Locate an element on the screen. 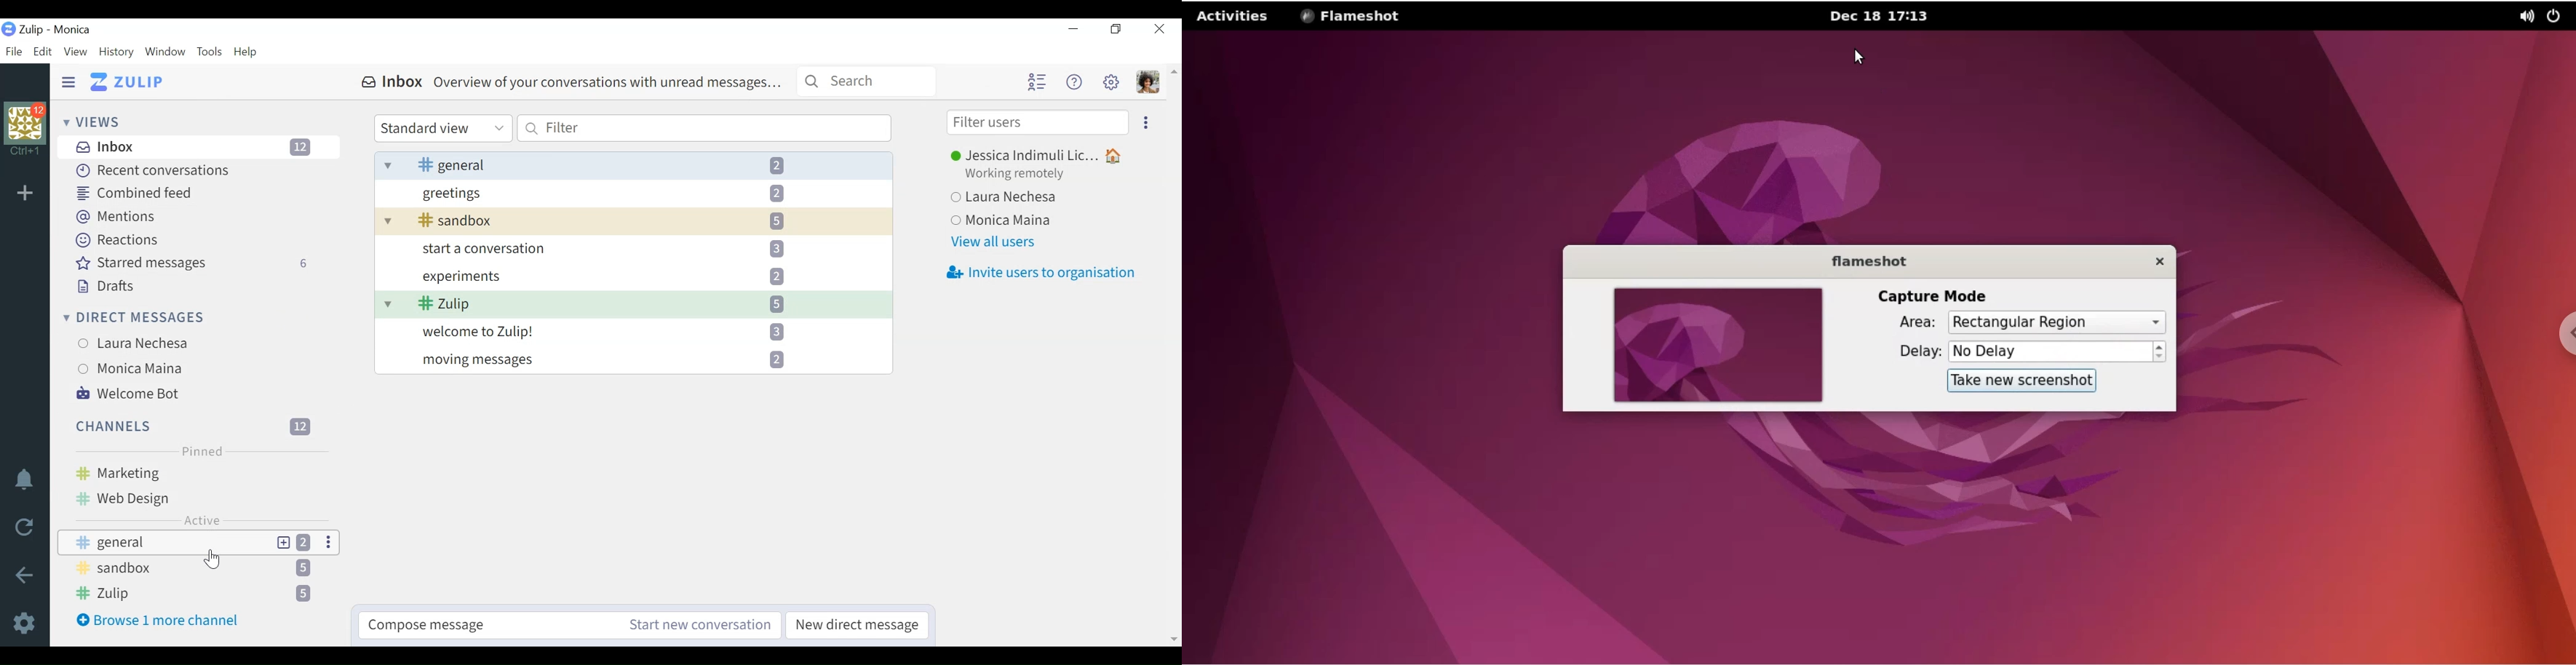  Zulip 5 is located at coordinates (195, 594).